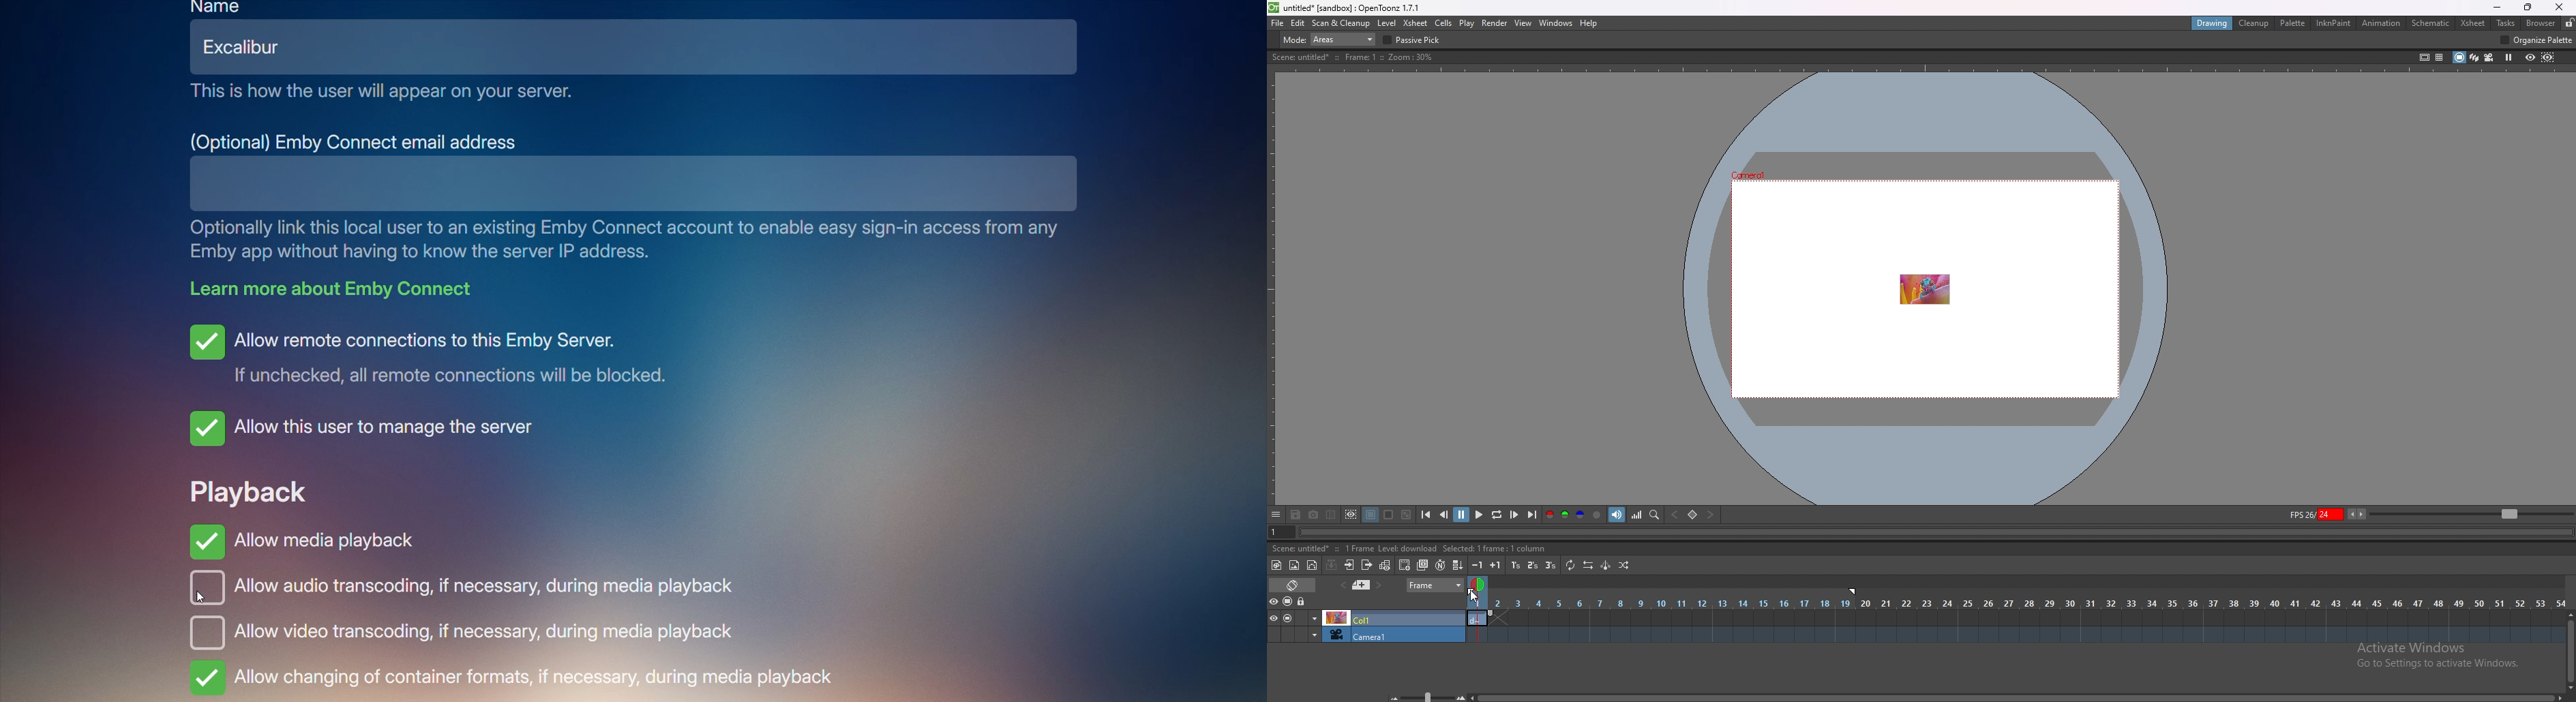 The height and width of the screenshot is (728, 2576). Describe the element at coordinates (1566, 515) in the screenshot. I see `green channel` at that location.